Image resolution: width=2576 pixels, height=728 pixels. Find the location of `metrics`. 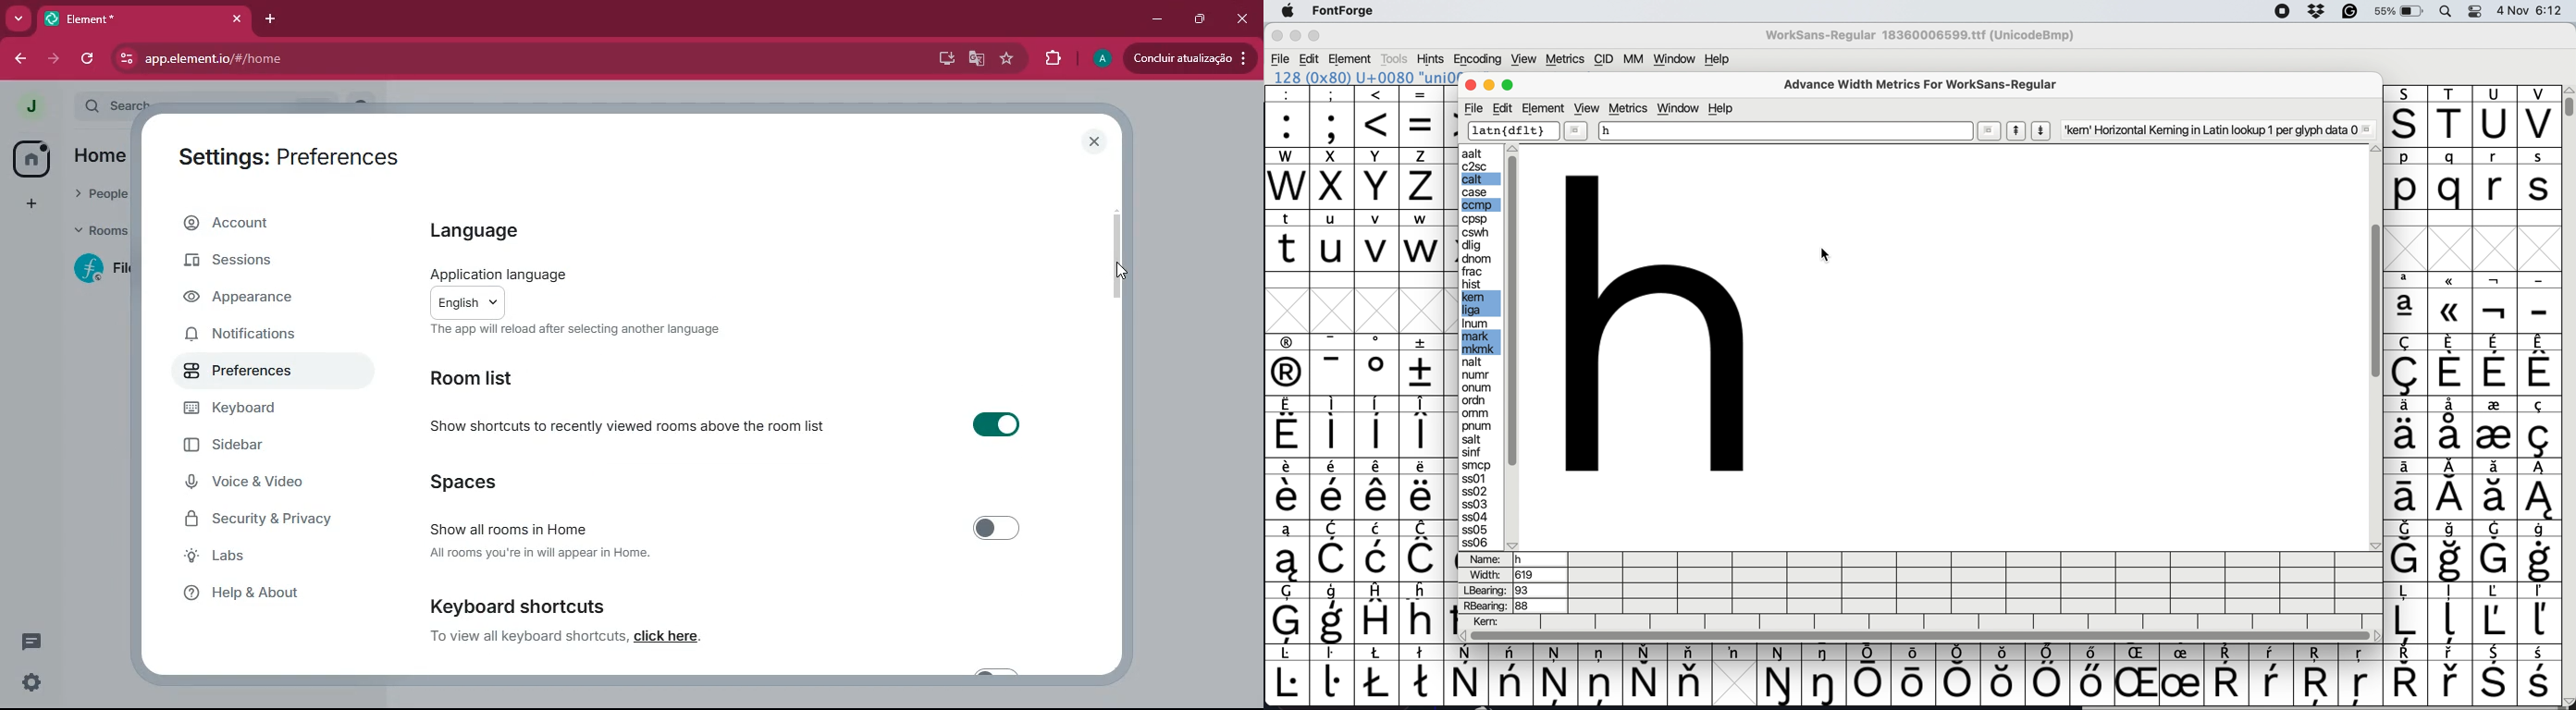

metrics is located at coordinates (1630, 109).